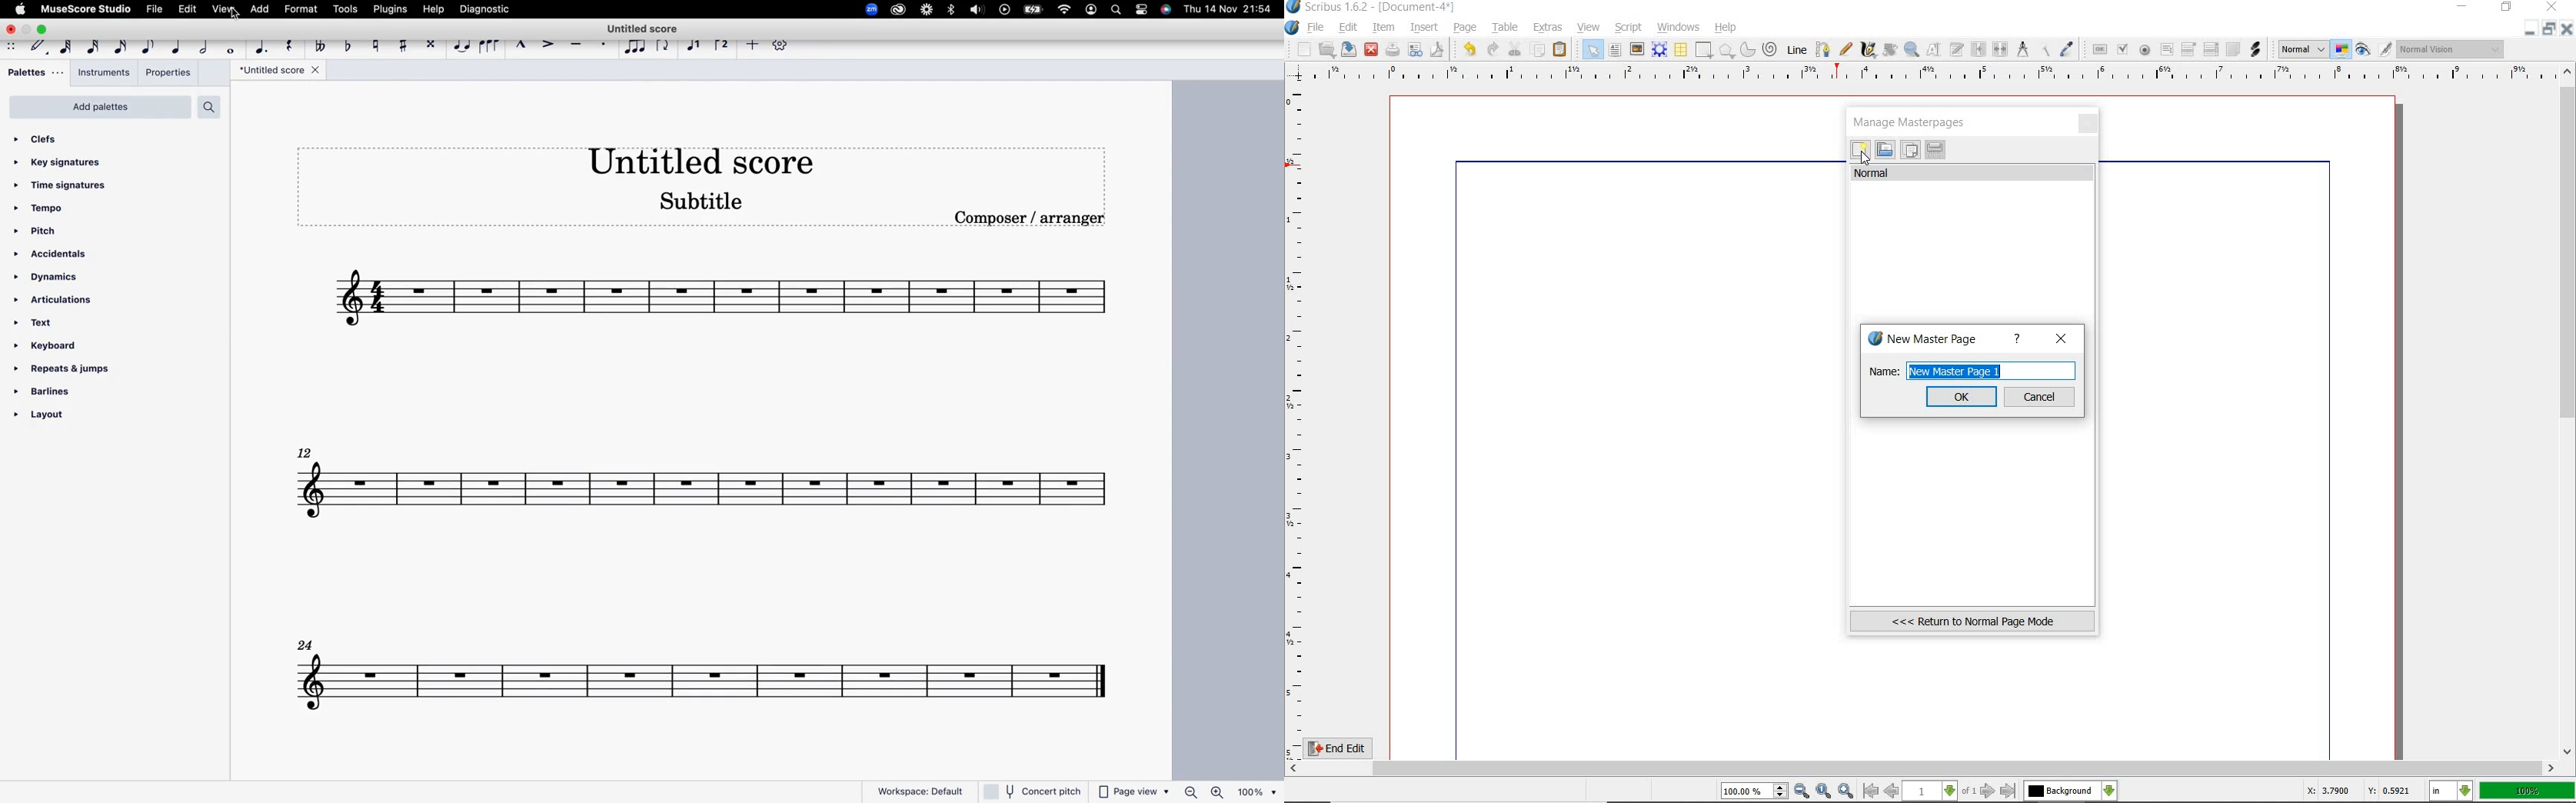  What do you see at coordinates (576, 45) in the screenshot?
I see `tenuto` at bounding box center [576, 45].